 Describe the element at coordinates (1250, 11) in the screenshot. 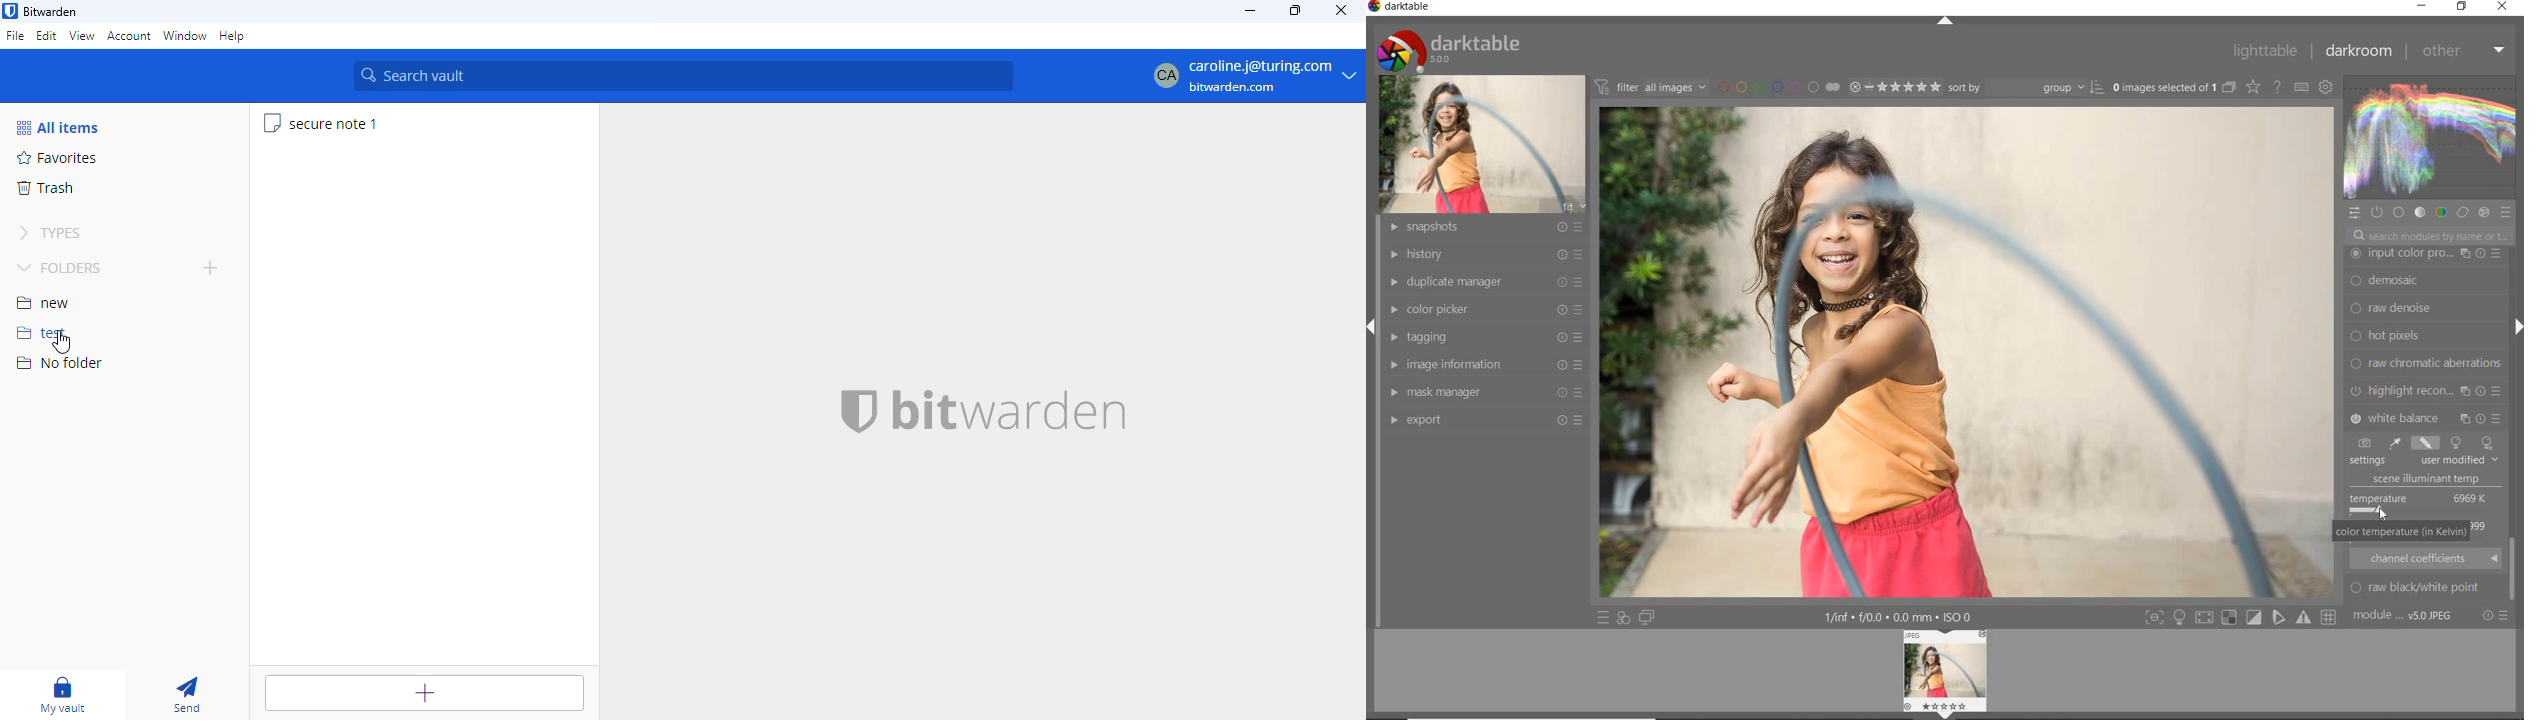

I see `minimize` at that location.